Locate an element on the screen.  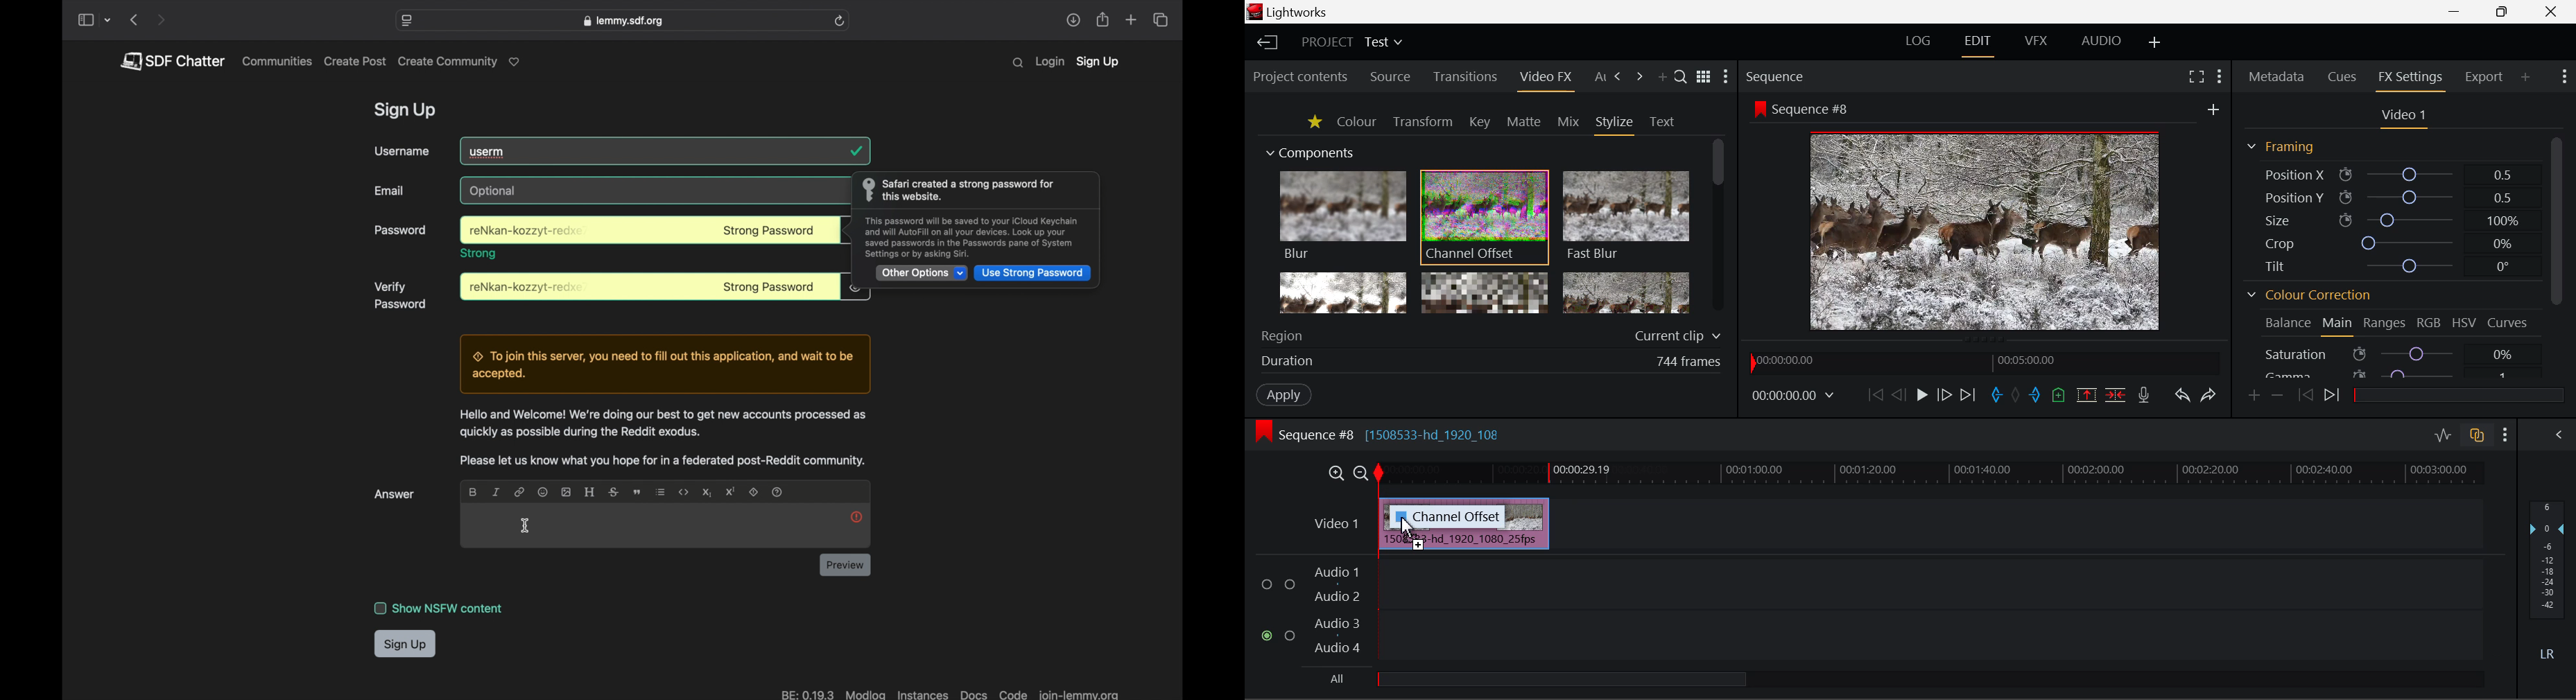
trong is located at coordinates (479, 253).